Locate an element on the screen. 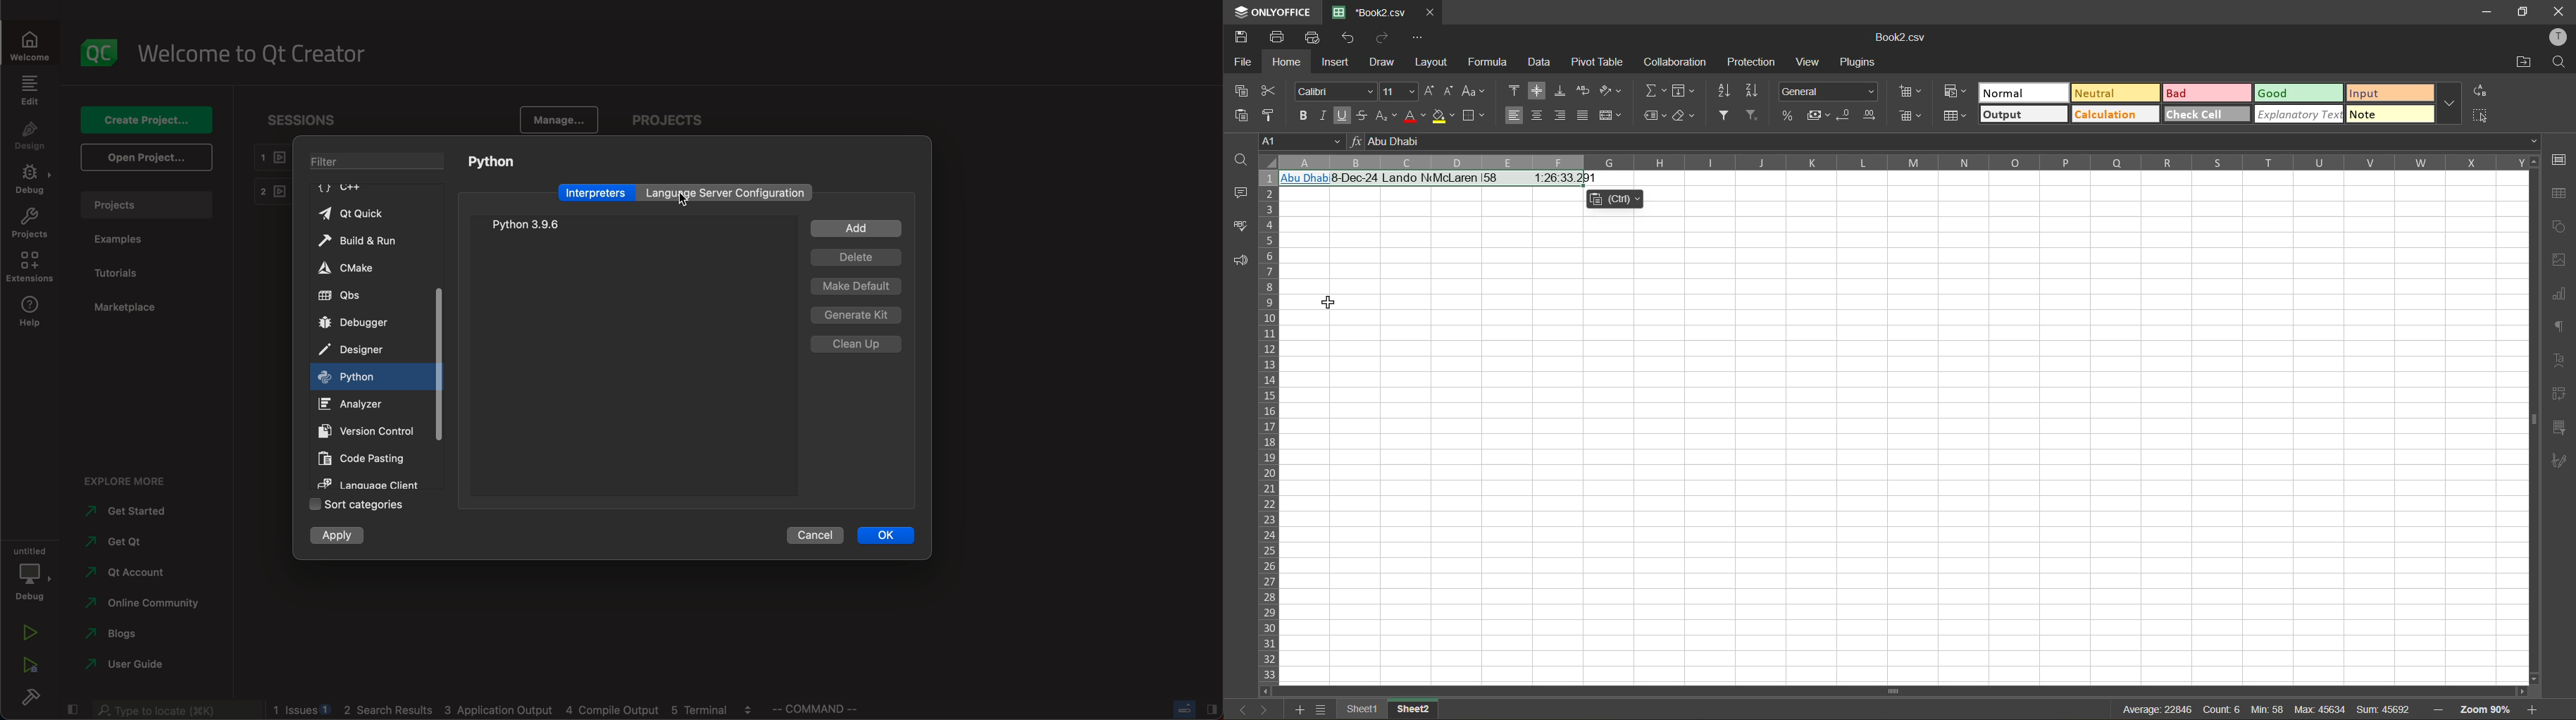  layout is located at coordinates (1435, 62).